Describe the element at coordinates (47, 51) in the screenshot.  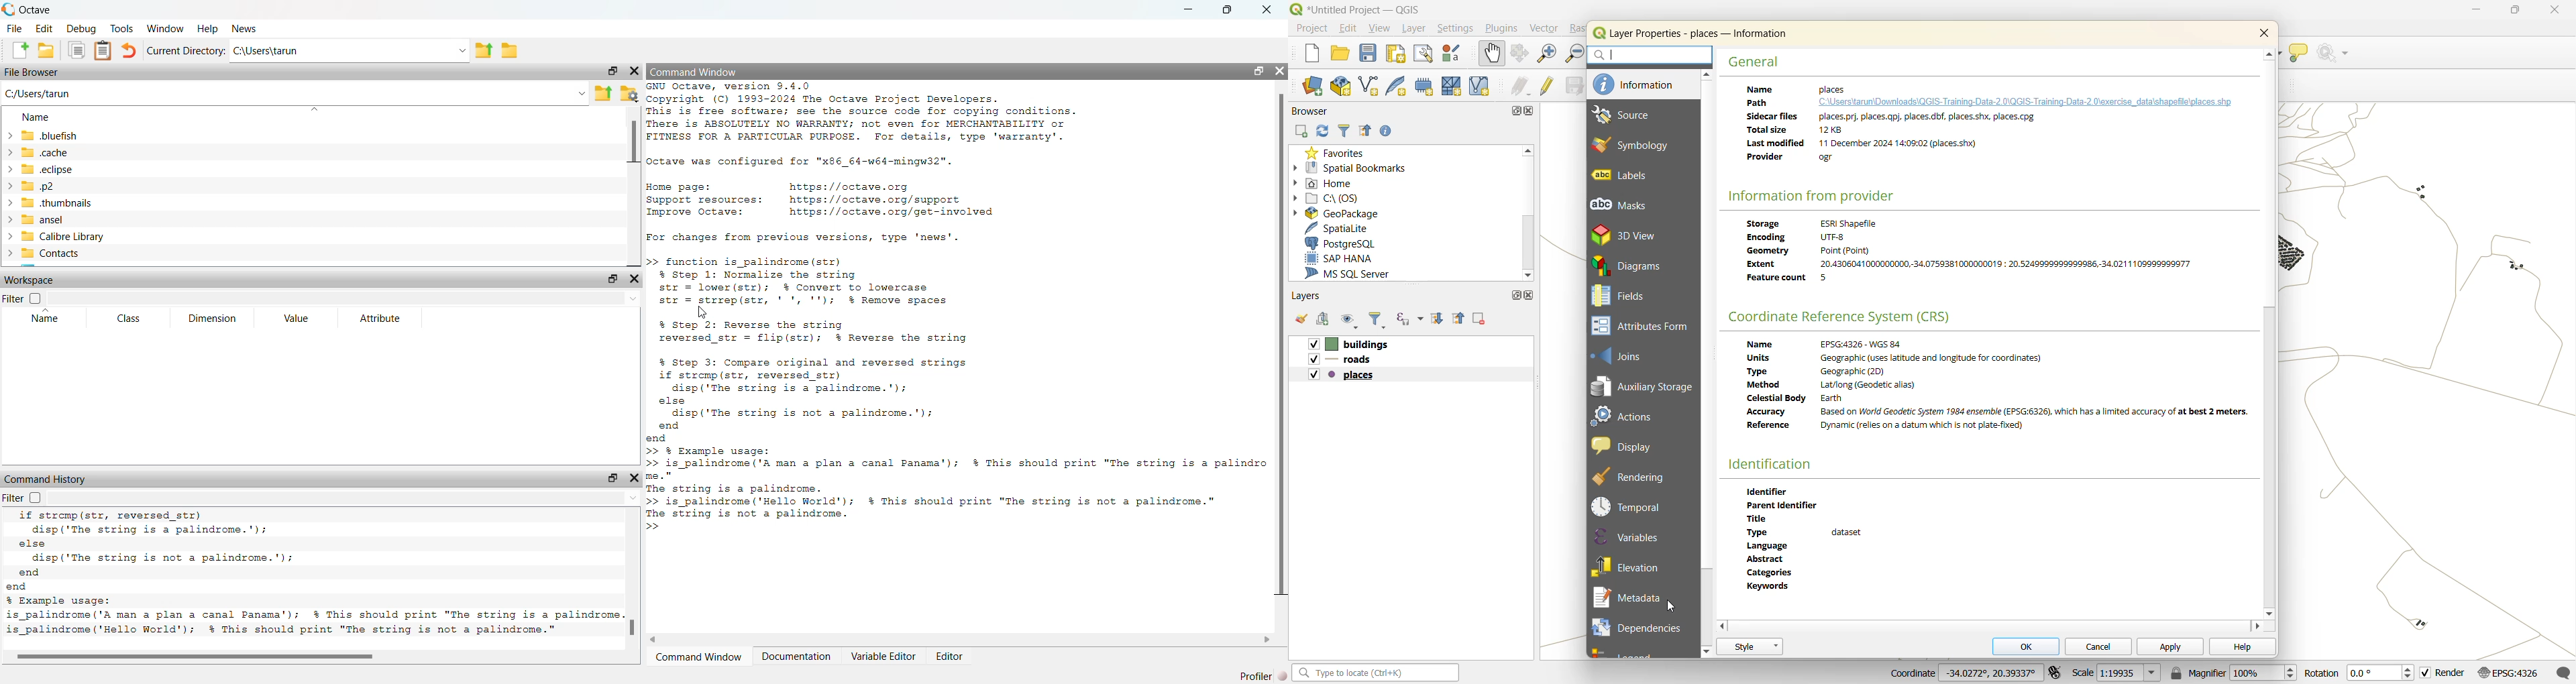
I see `open an existing file in editor` at that location.